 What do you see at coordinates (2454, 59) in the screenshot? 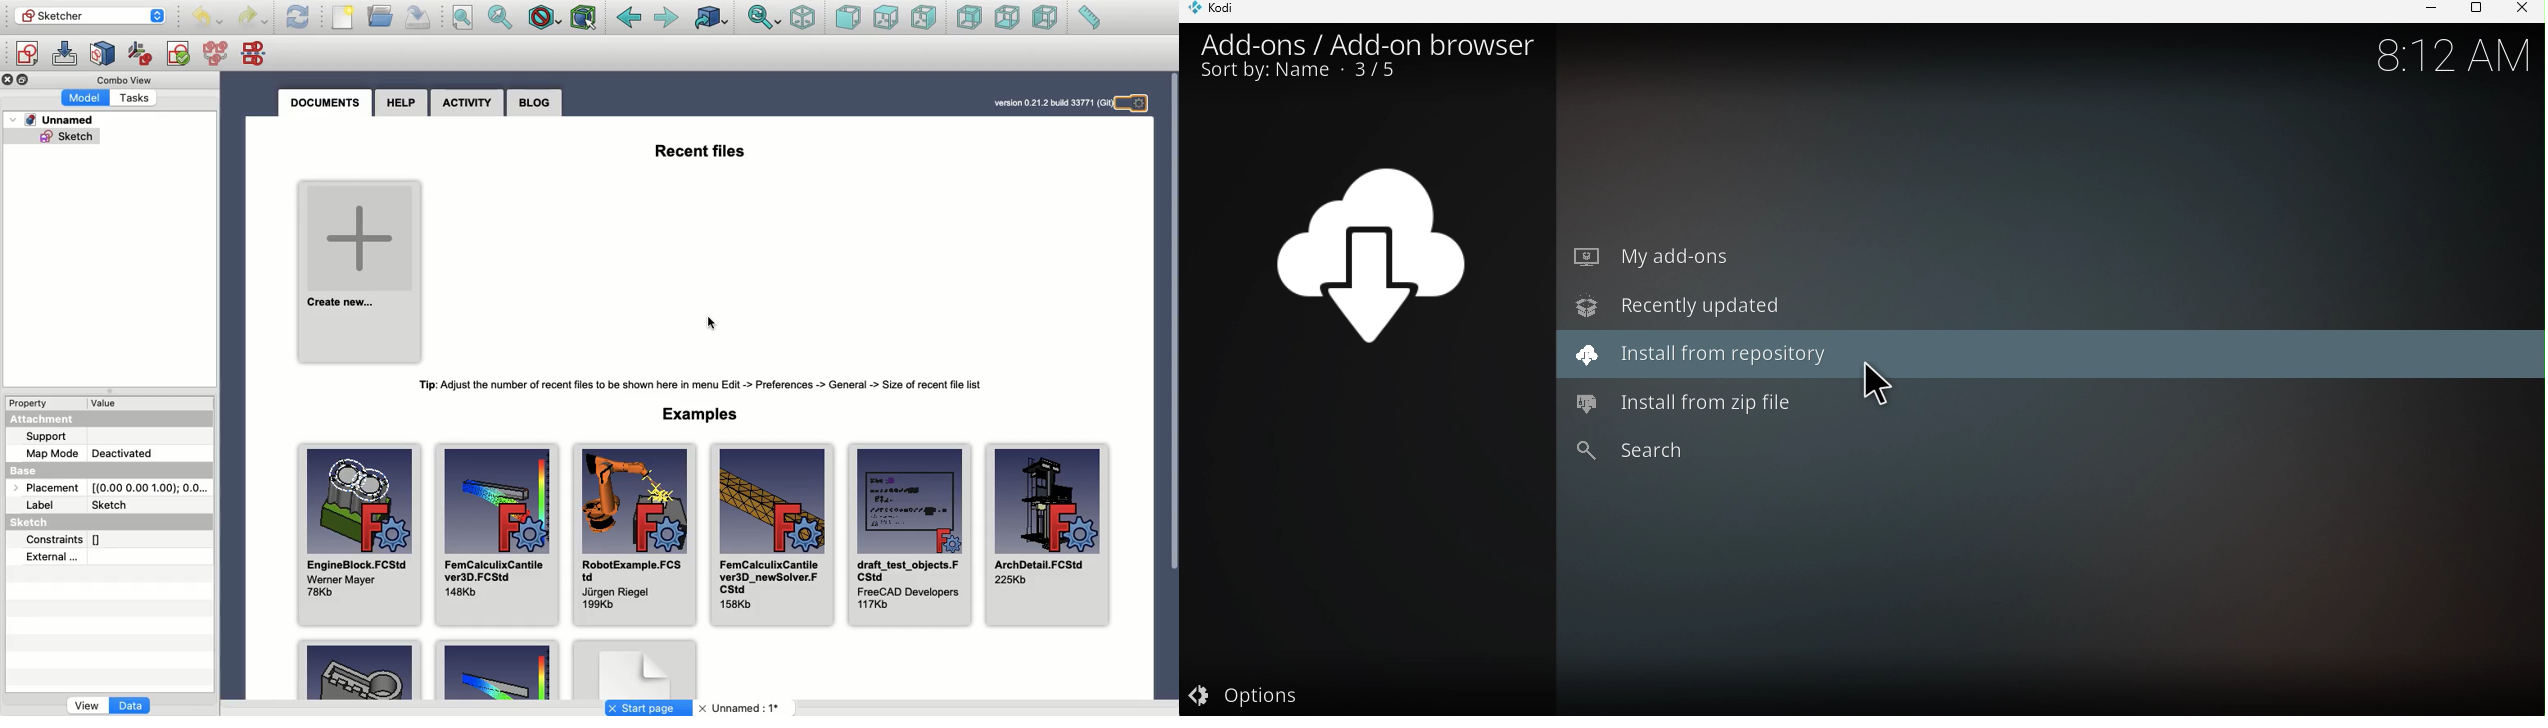
I see `8:12 am` at bounding box center [2454, 59].